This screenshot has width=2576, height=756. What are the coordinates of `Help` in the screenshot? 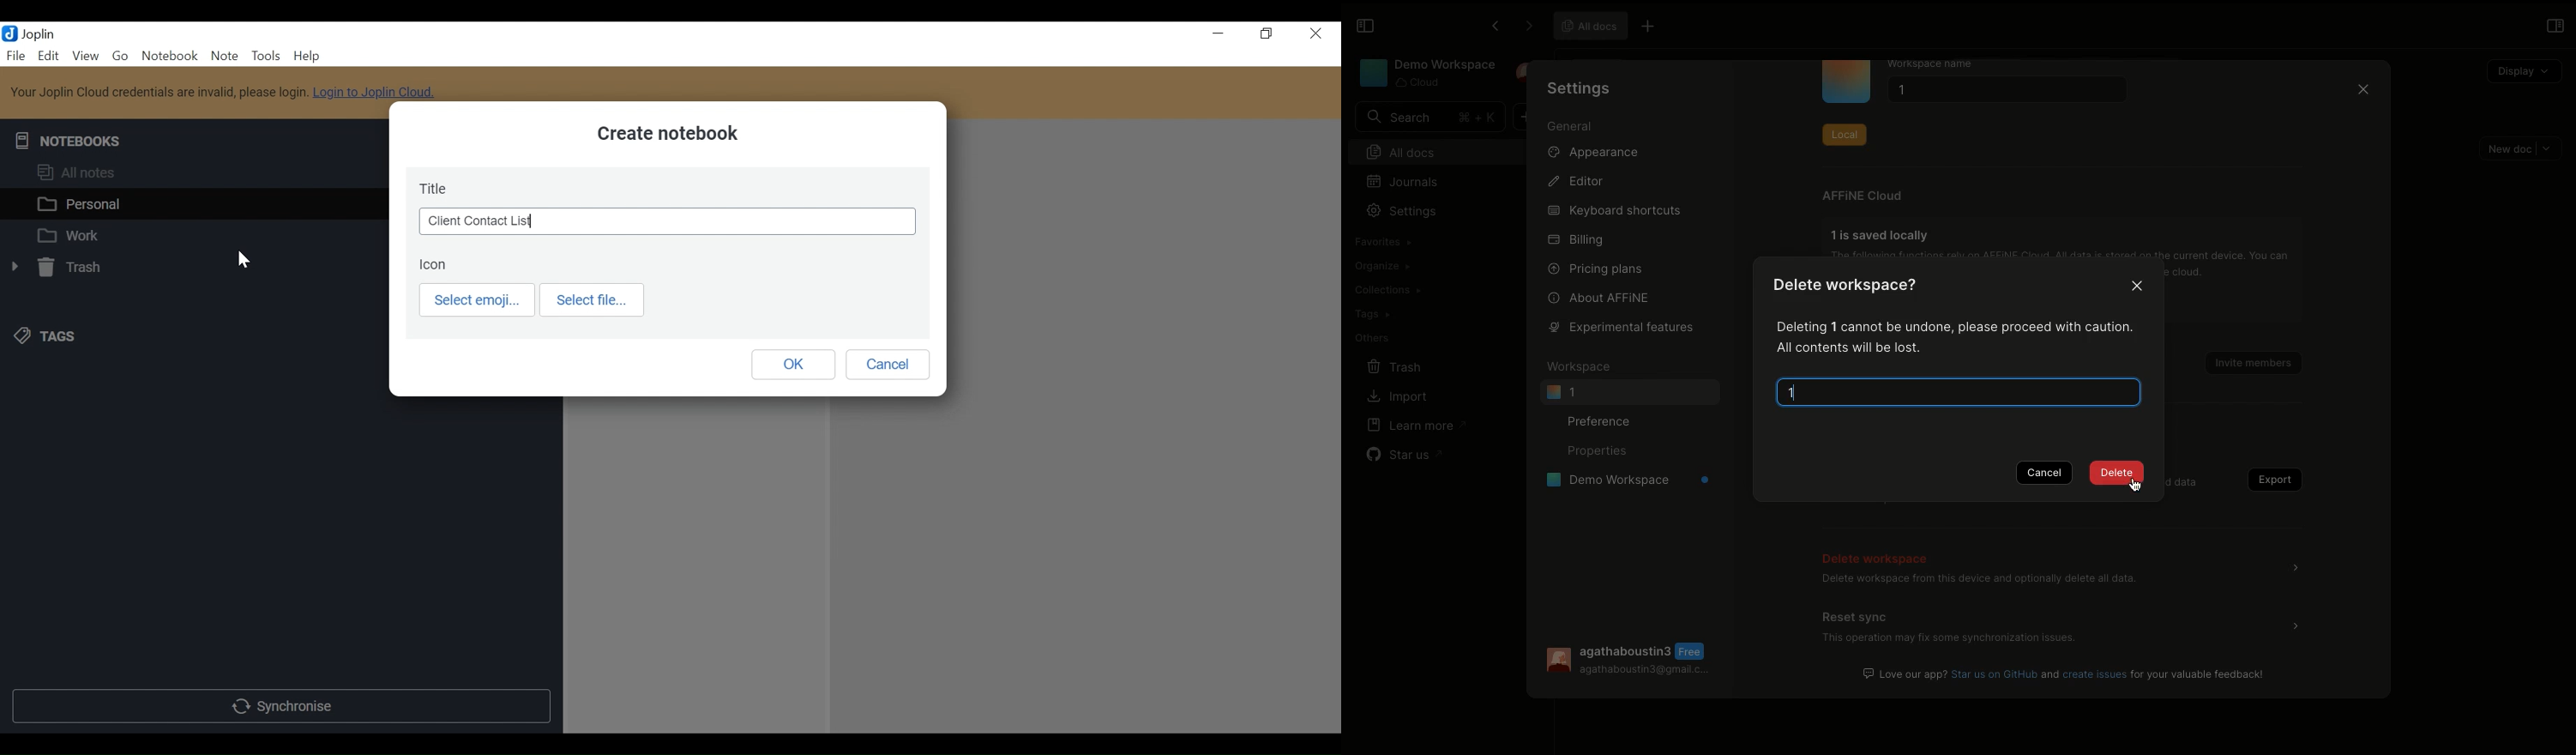 It's located at (305, 56).